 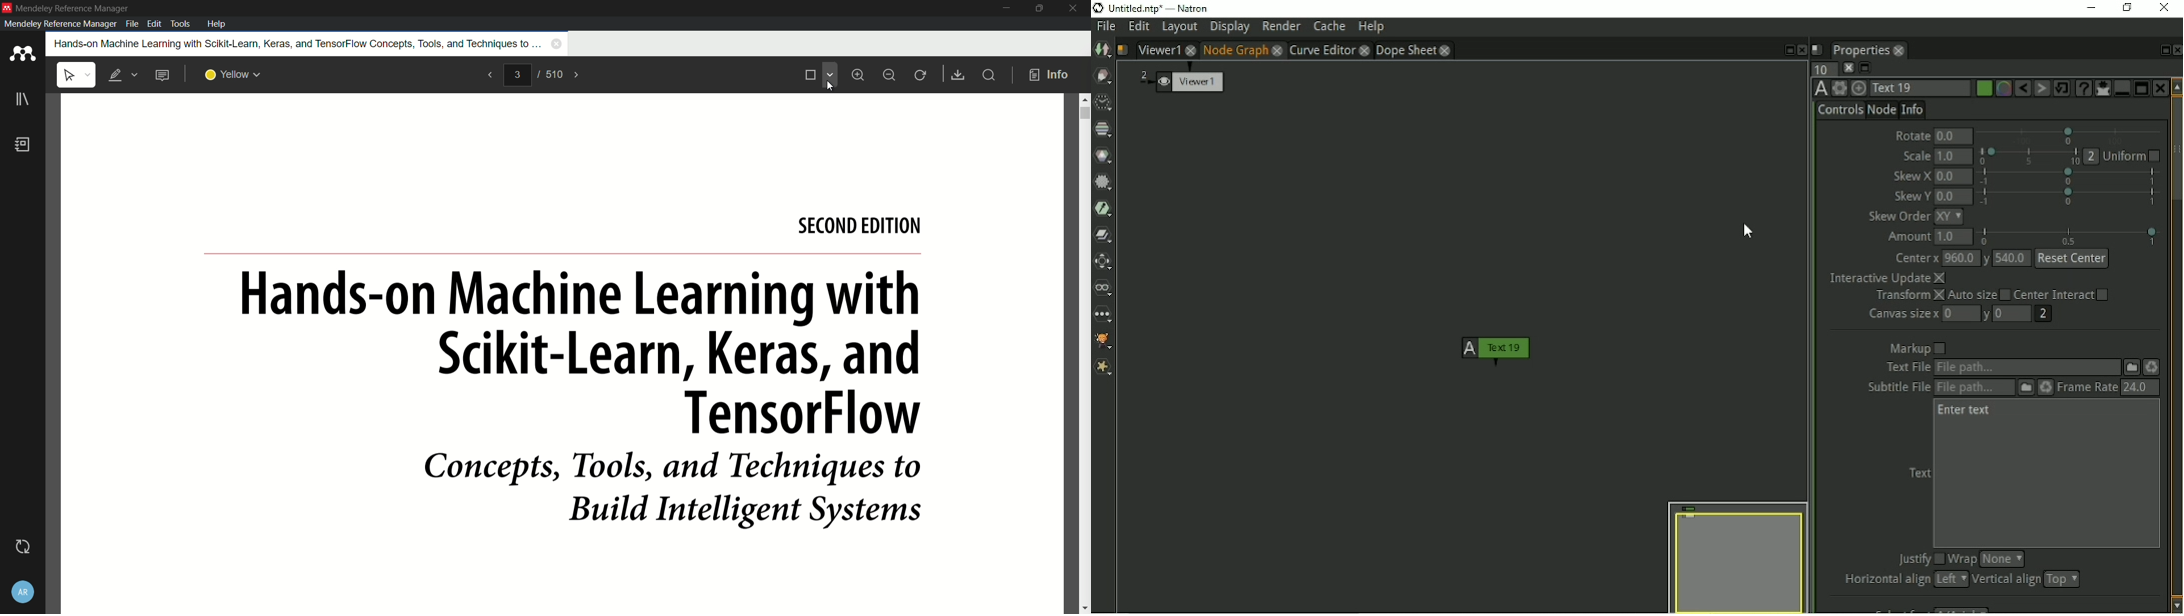 I want to click on select, so click(x=76, y=75).